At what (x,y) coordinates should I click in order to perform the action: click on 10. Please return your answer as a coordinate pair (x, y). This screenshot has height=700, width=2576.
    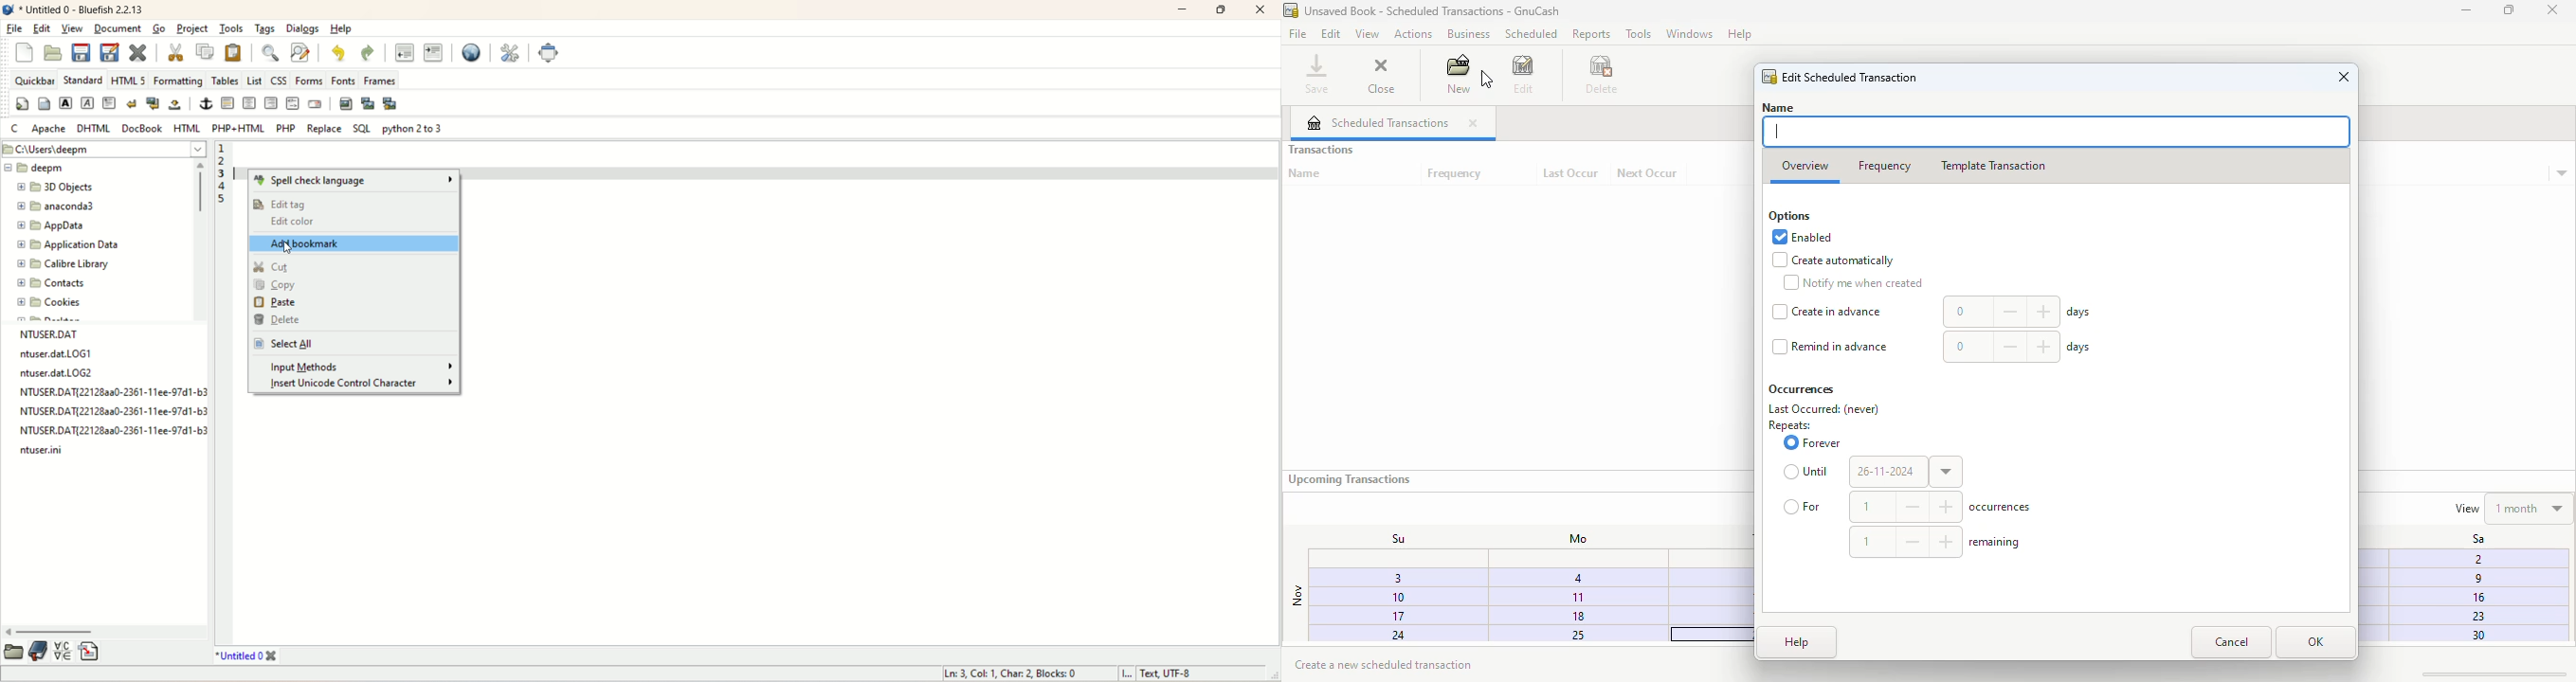
    Looking at the image, I should click on (1382, 598).